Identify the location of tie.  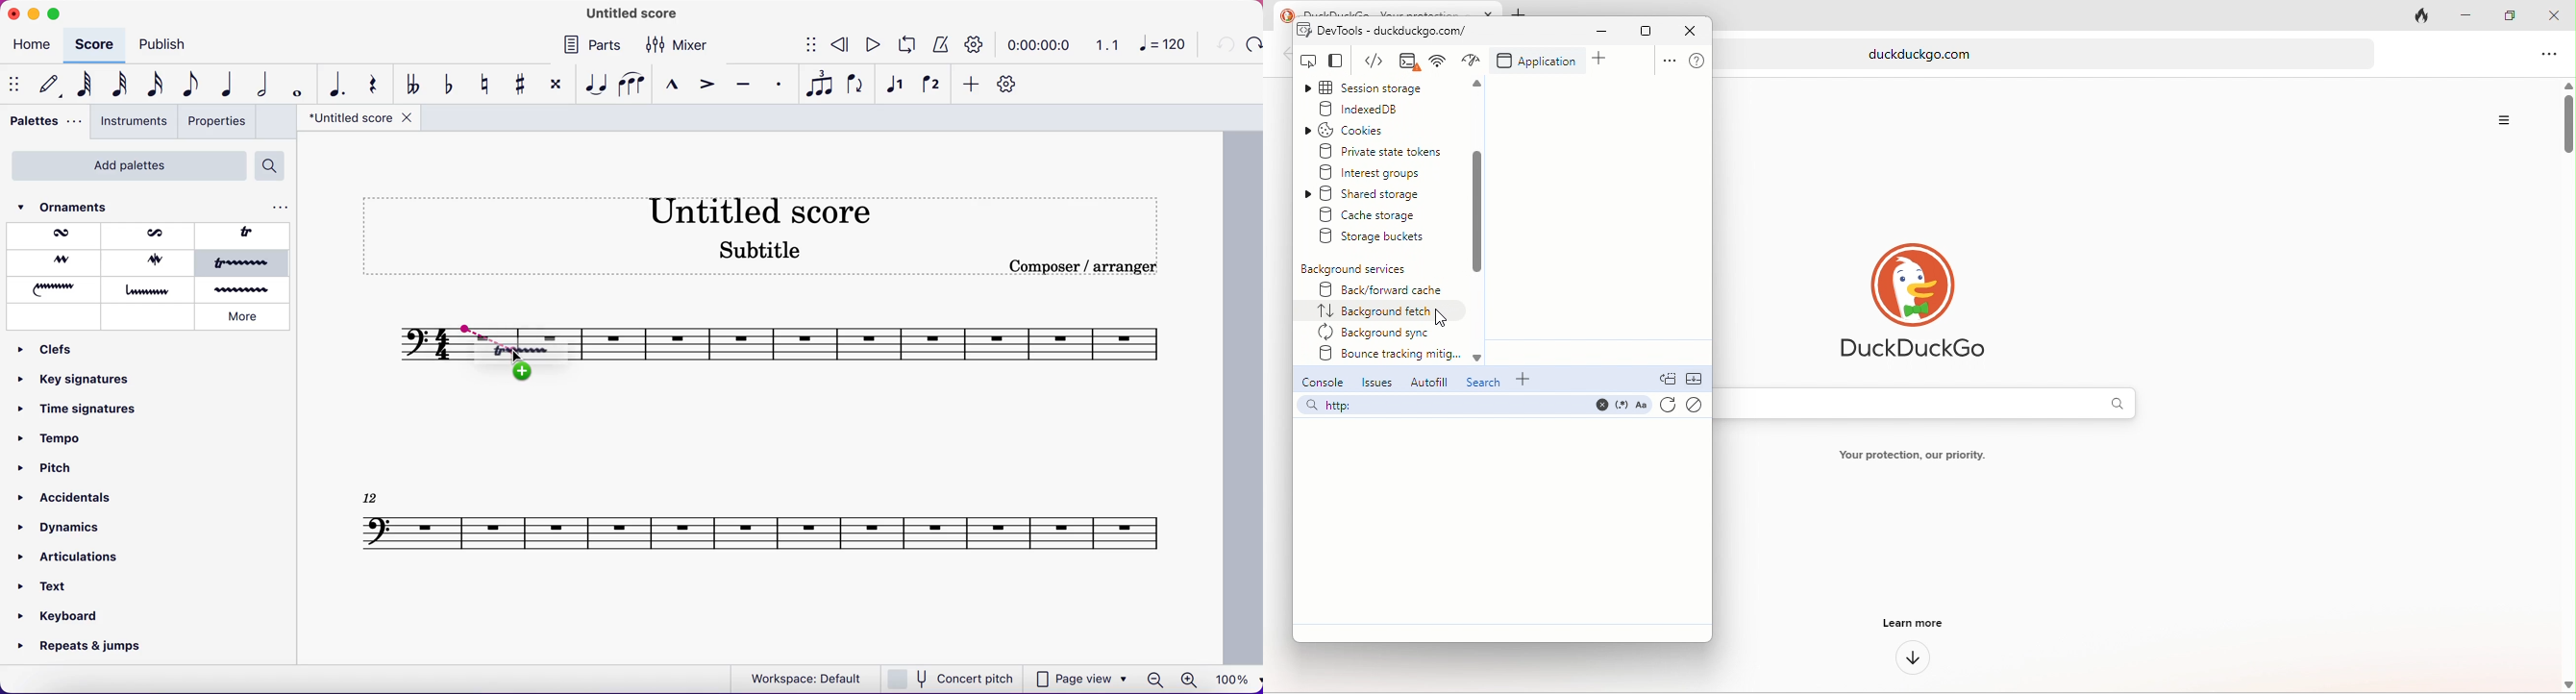
(595, 84).